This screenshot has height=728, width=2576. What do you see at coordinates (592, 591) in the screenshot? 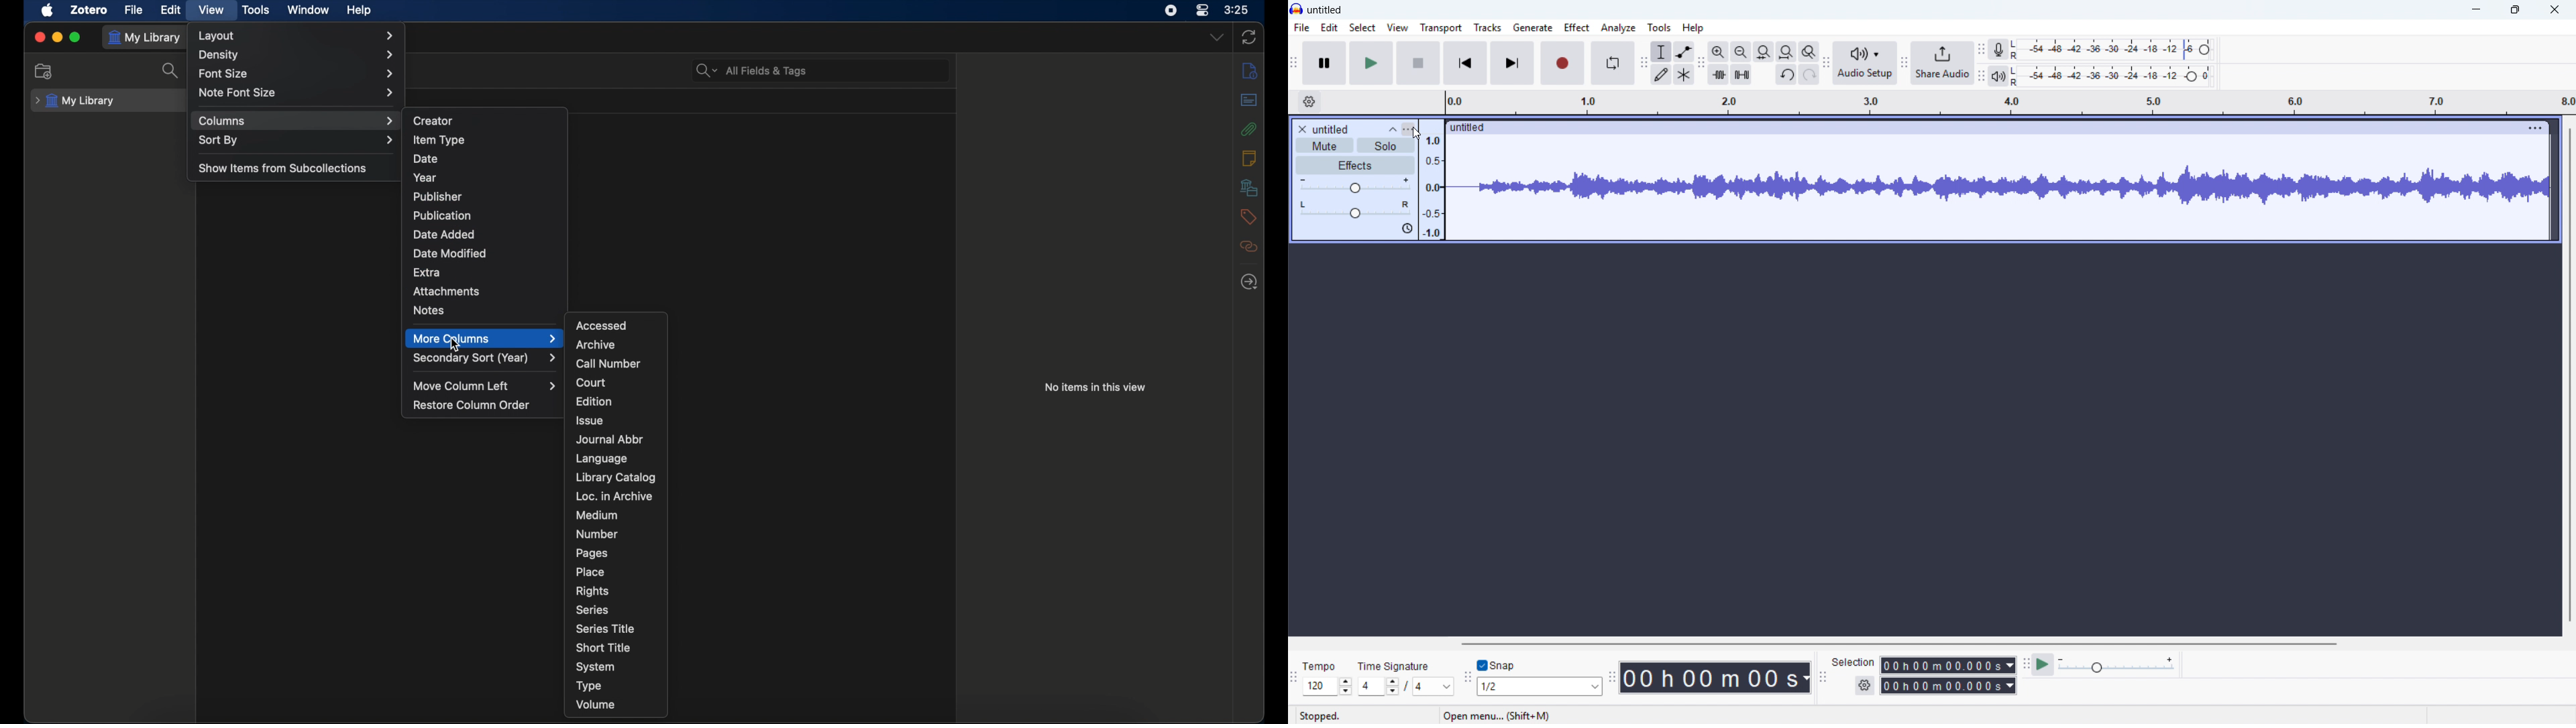
I see `rights` at bounding box center [592, 591].